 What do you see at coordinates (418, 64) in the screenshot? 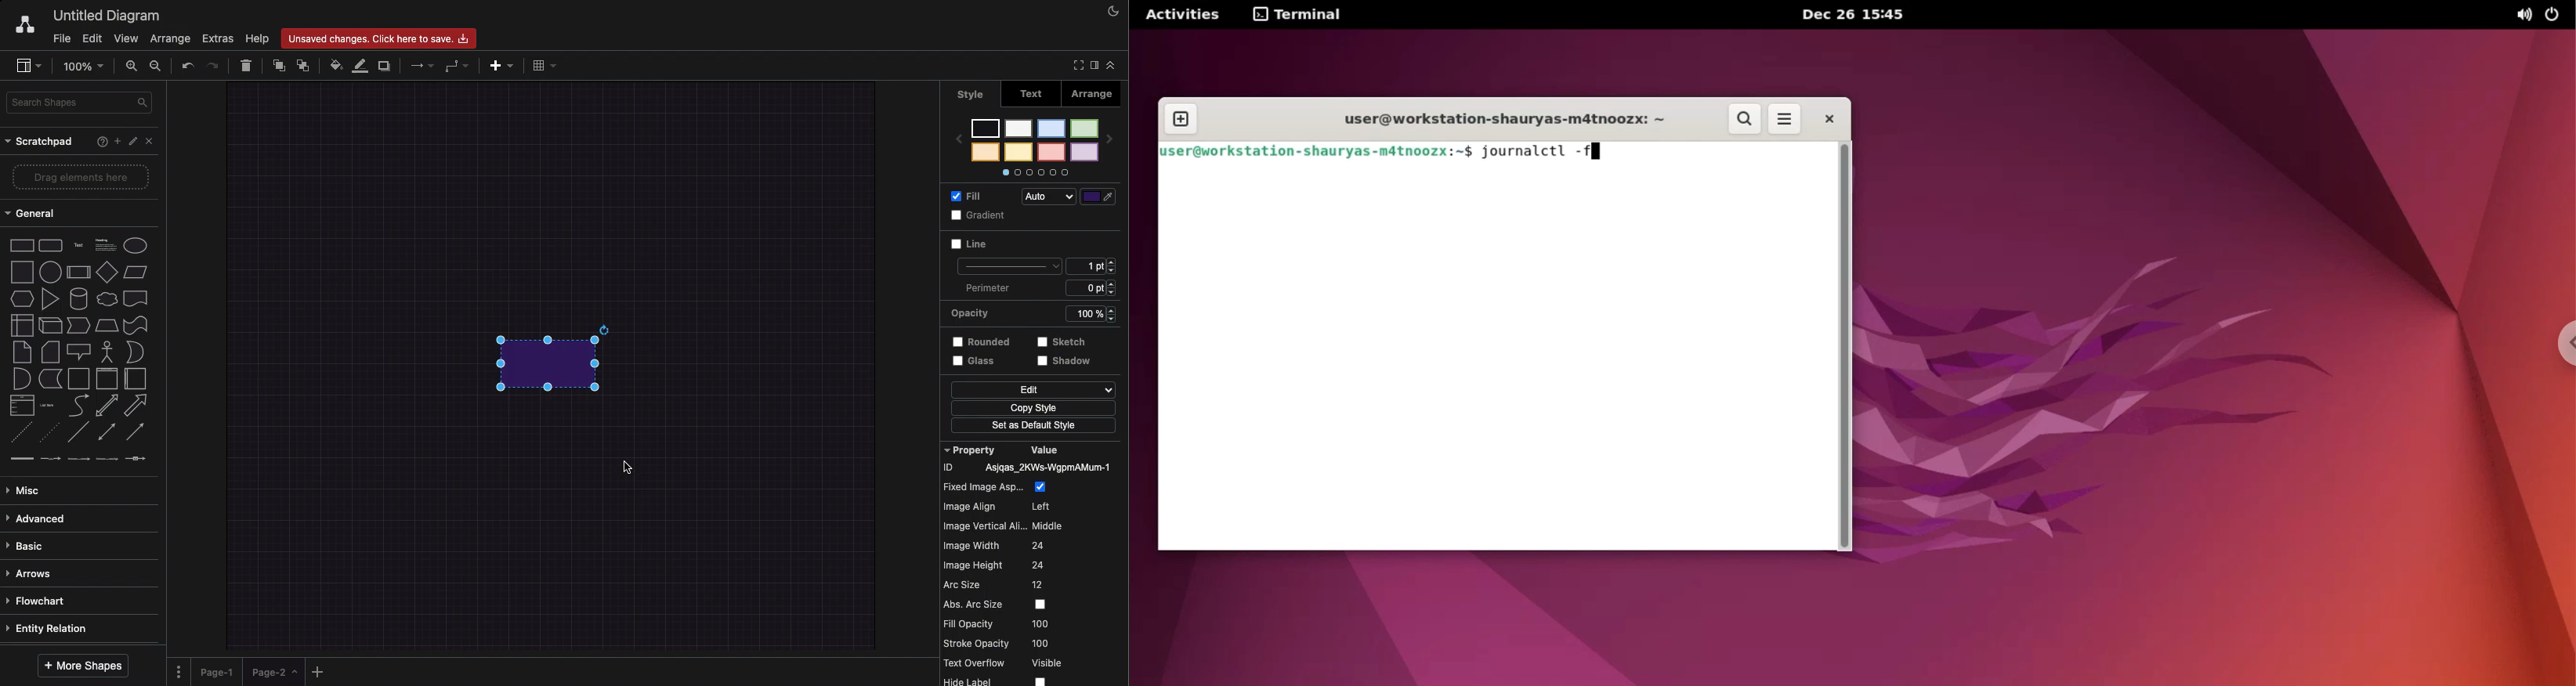
I see `Arrows` at bounding box center [418, 64].